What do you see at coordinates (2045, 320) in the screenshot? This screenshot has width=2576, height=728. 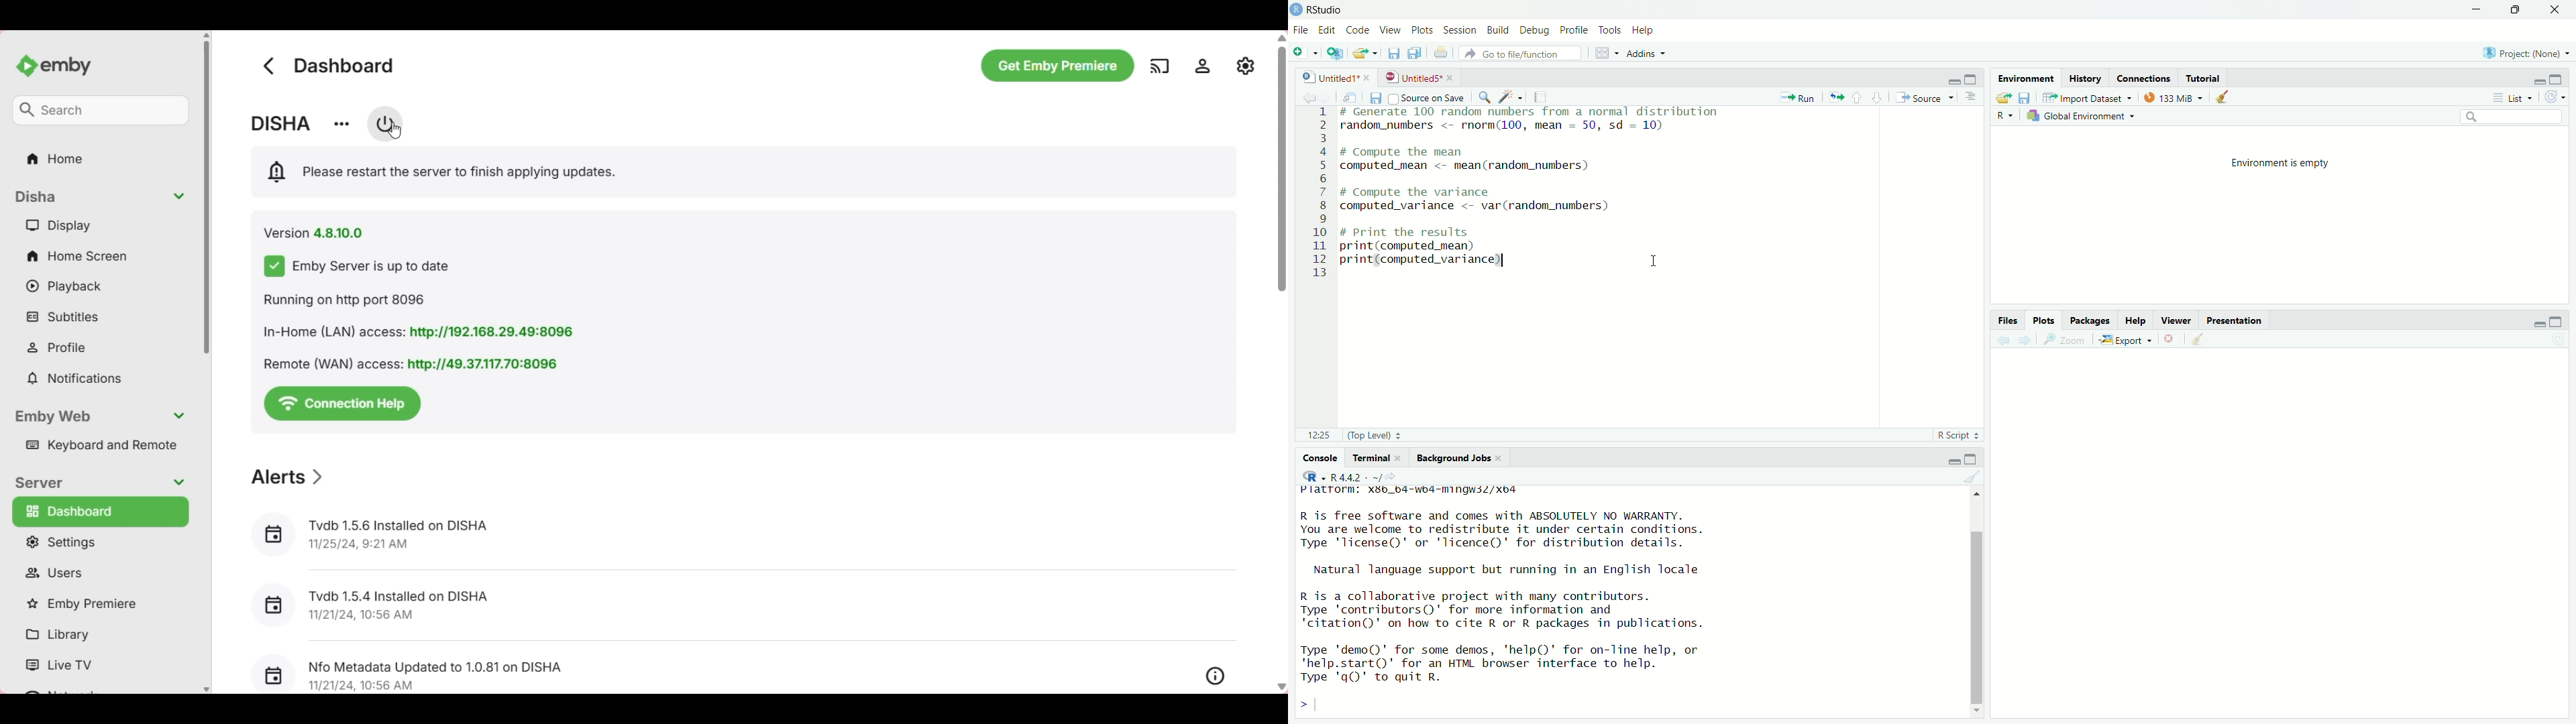 I see `plots` at bounding box center [2045, 320].